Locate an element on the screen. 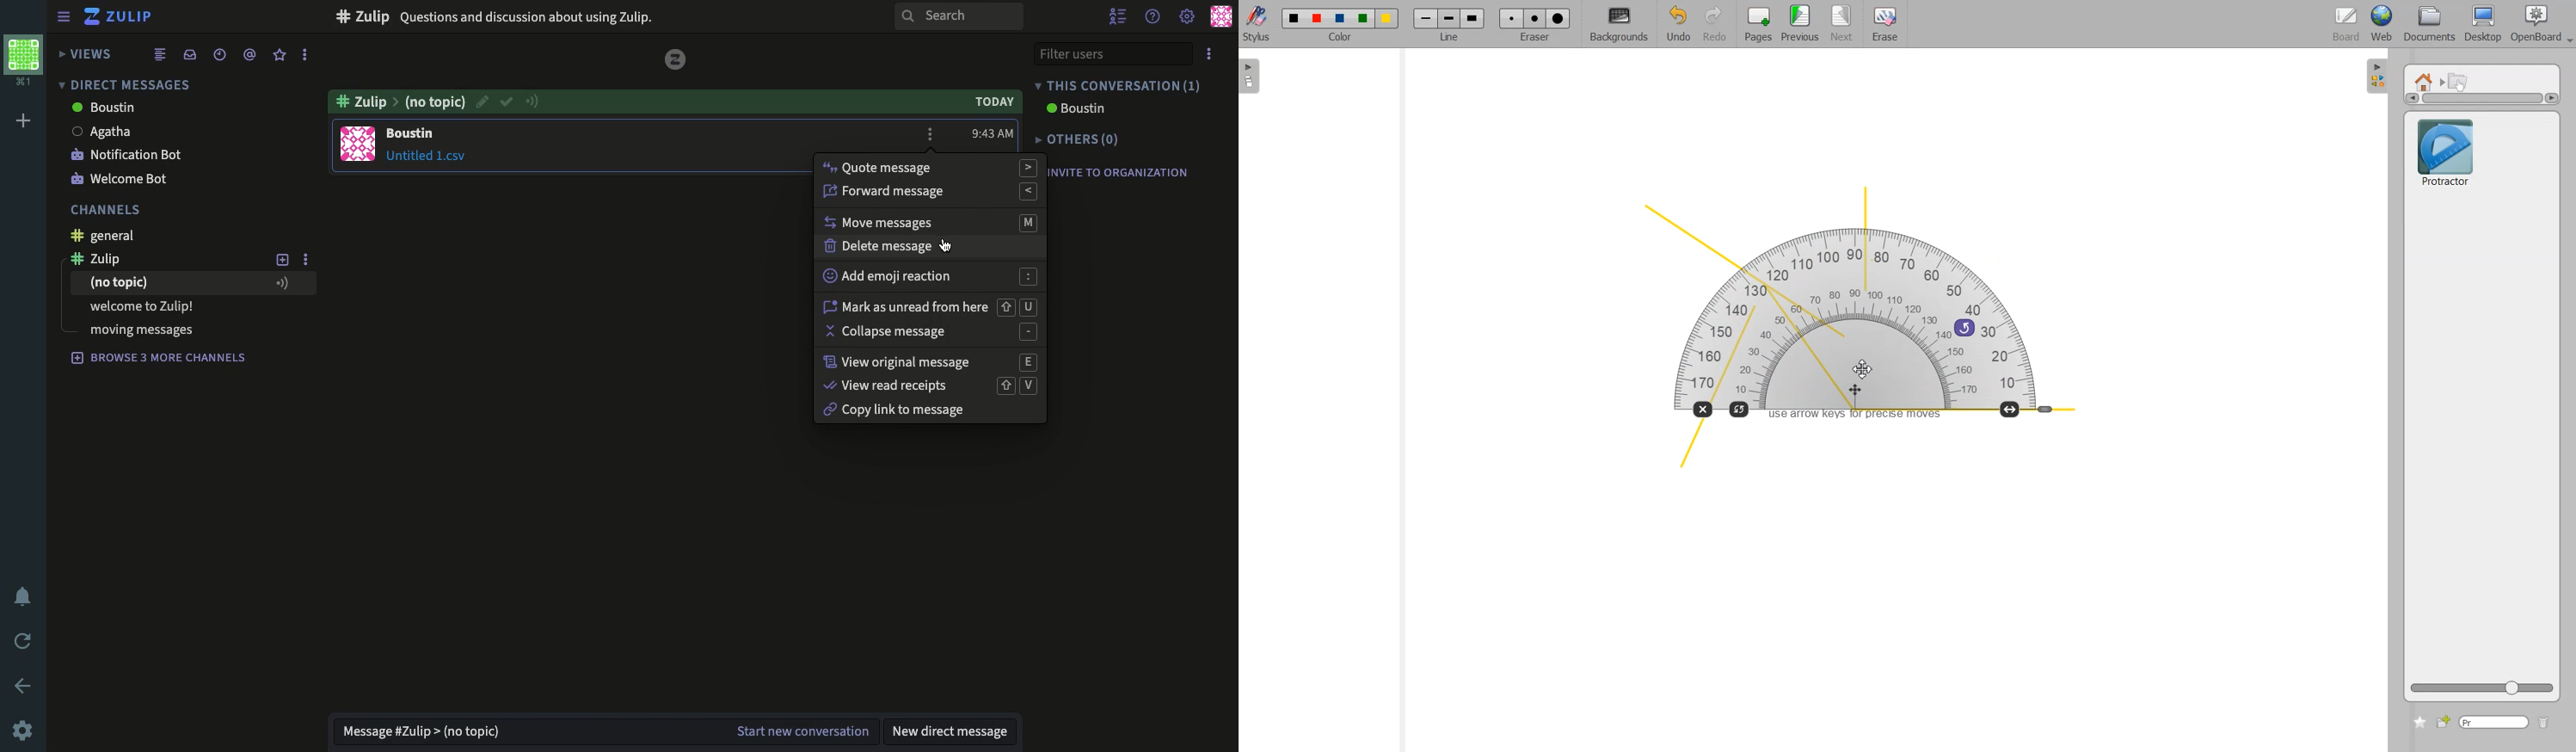 The height and width of the screenshot is (756, 2576). delete message is located at coordinates (886, 247).